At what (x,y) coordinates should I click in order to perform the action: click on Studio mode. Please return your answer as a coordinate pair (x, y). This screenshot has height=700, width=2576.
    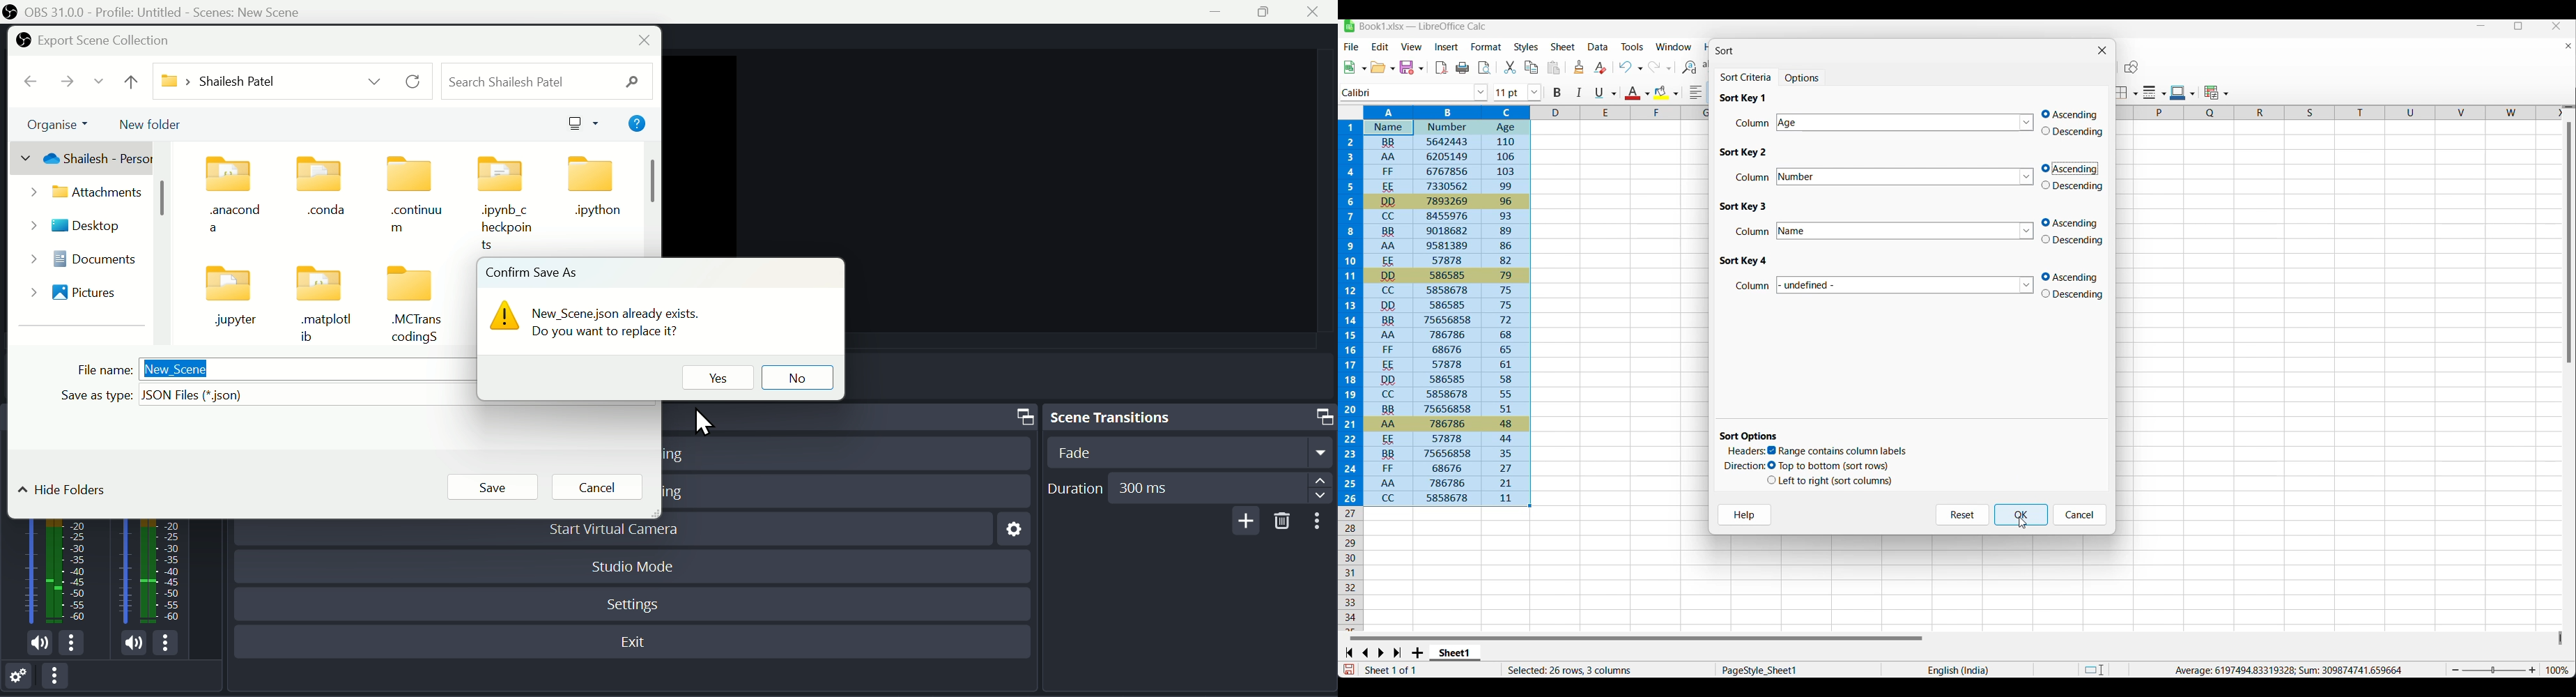
    Looking at the image, I should click on (633, 565).